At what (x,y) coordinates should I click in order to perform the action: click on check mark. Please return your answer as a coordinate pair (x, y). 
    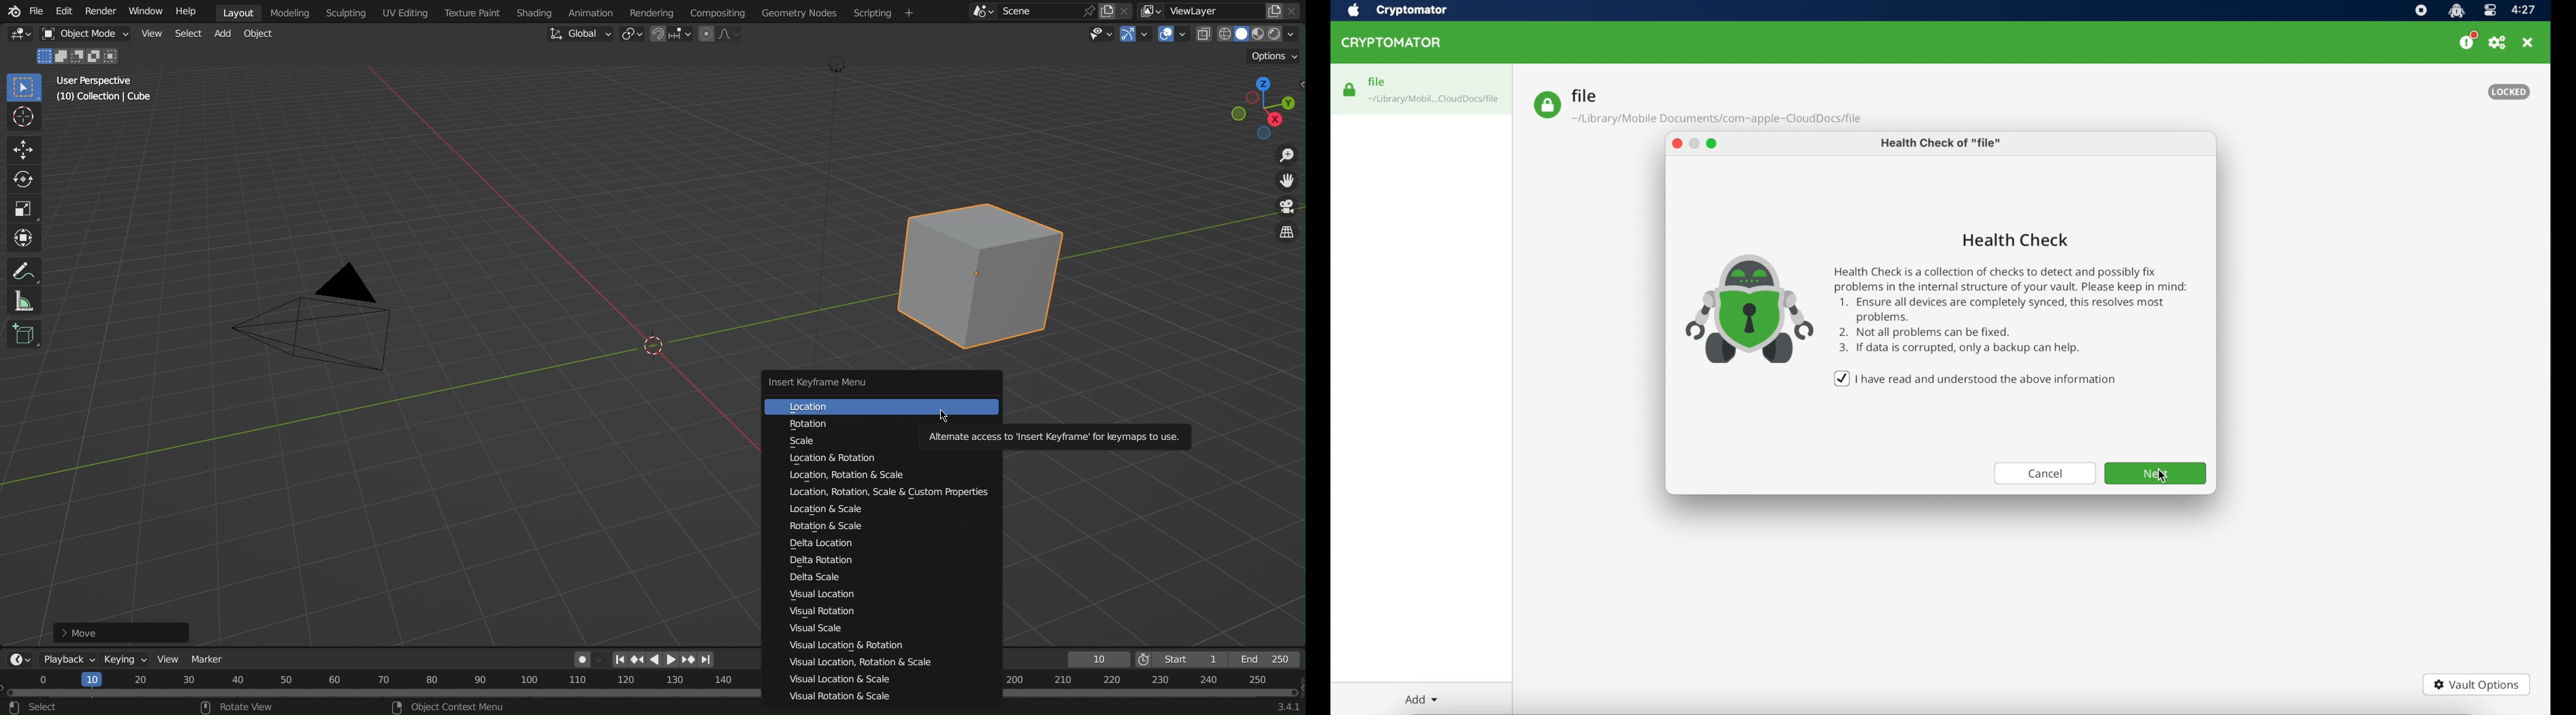
    Looking at the image, I should click on (1840, 378).